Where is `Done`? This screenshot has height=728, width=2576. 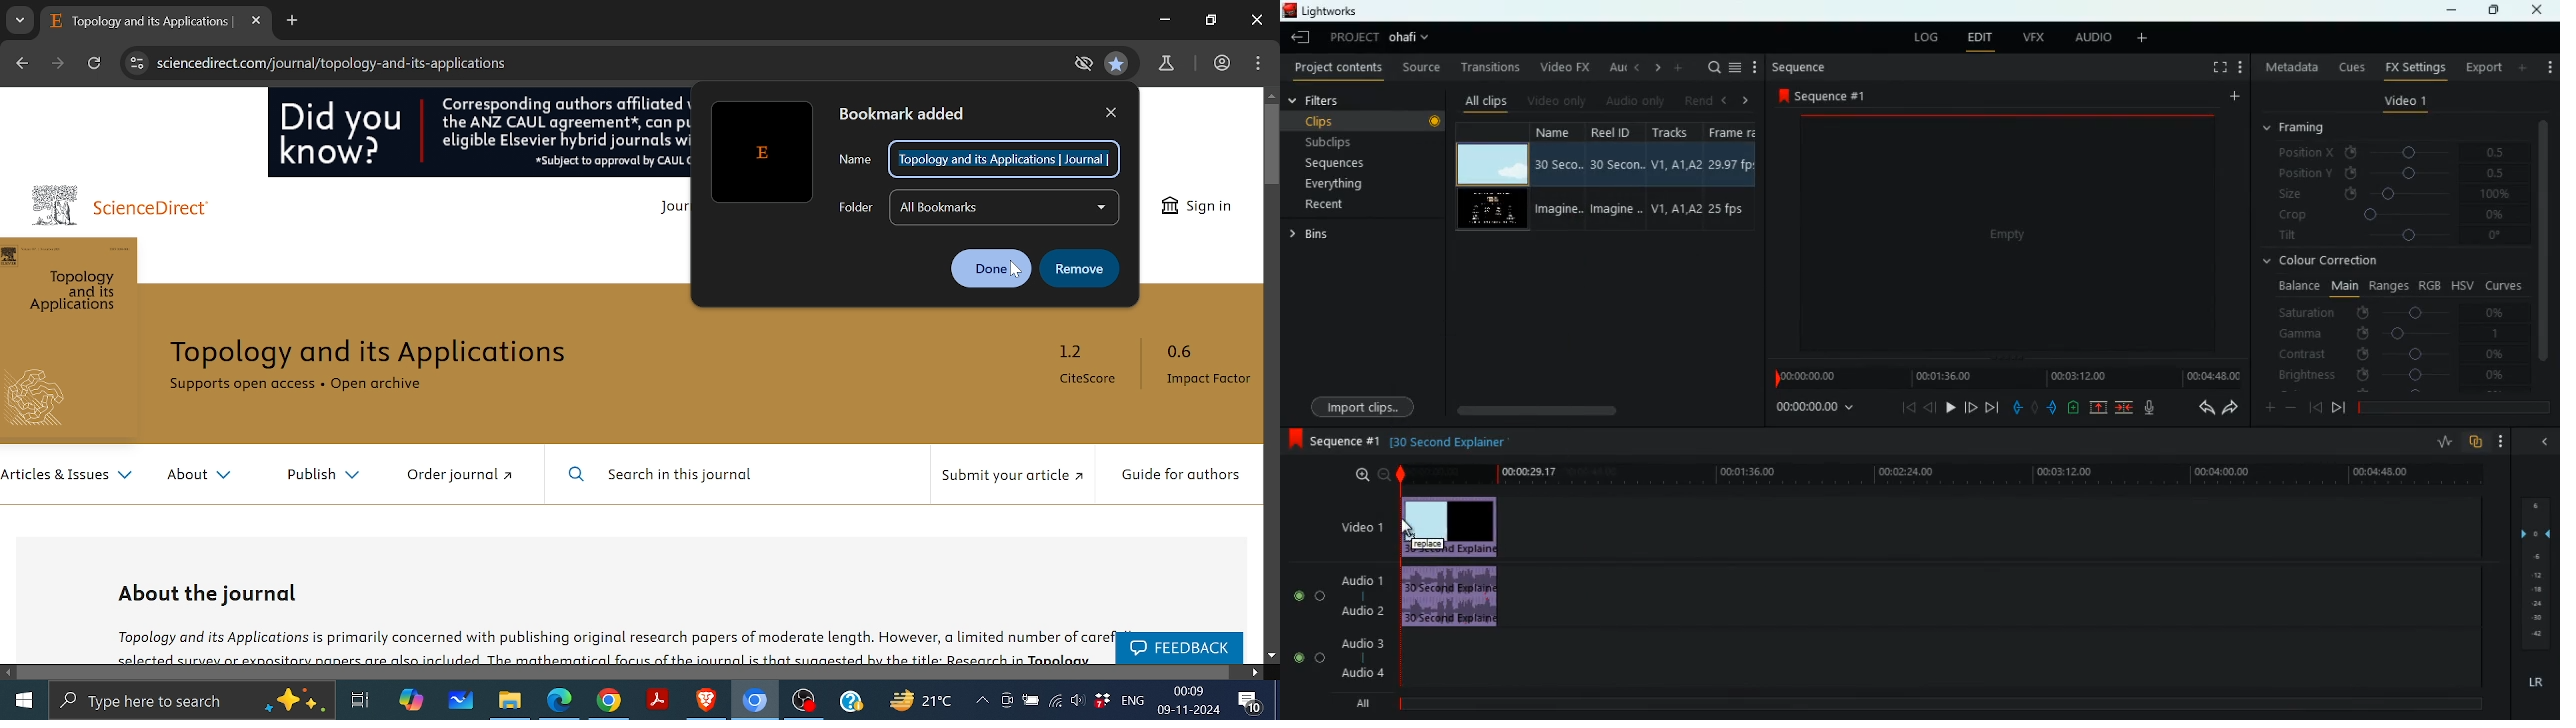
Done is located at coordinates (989, 267).